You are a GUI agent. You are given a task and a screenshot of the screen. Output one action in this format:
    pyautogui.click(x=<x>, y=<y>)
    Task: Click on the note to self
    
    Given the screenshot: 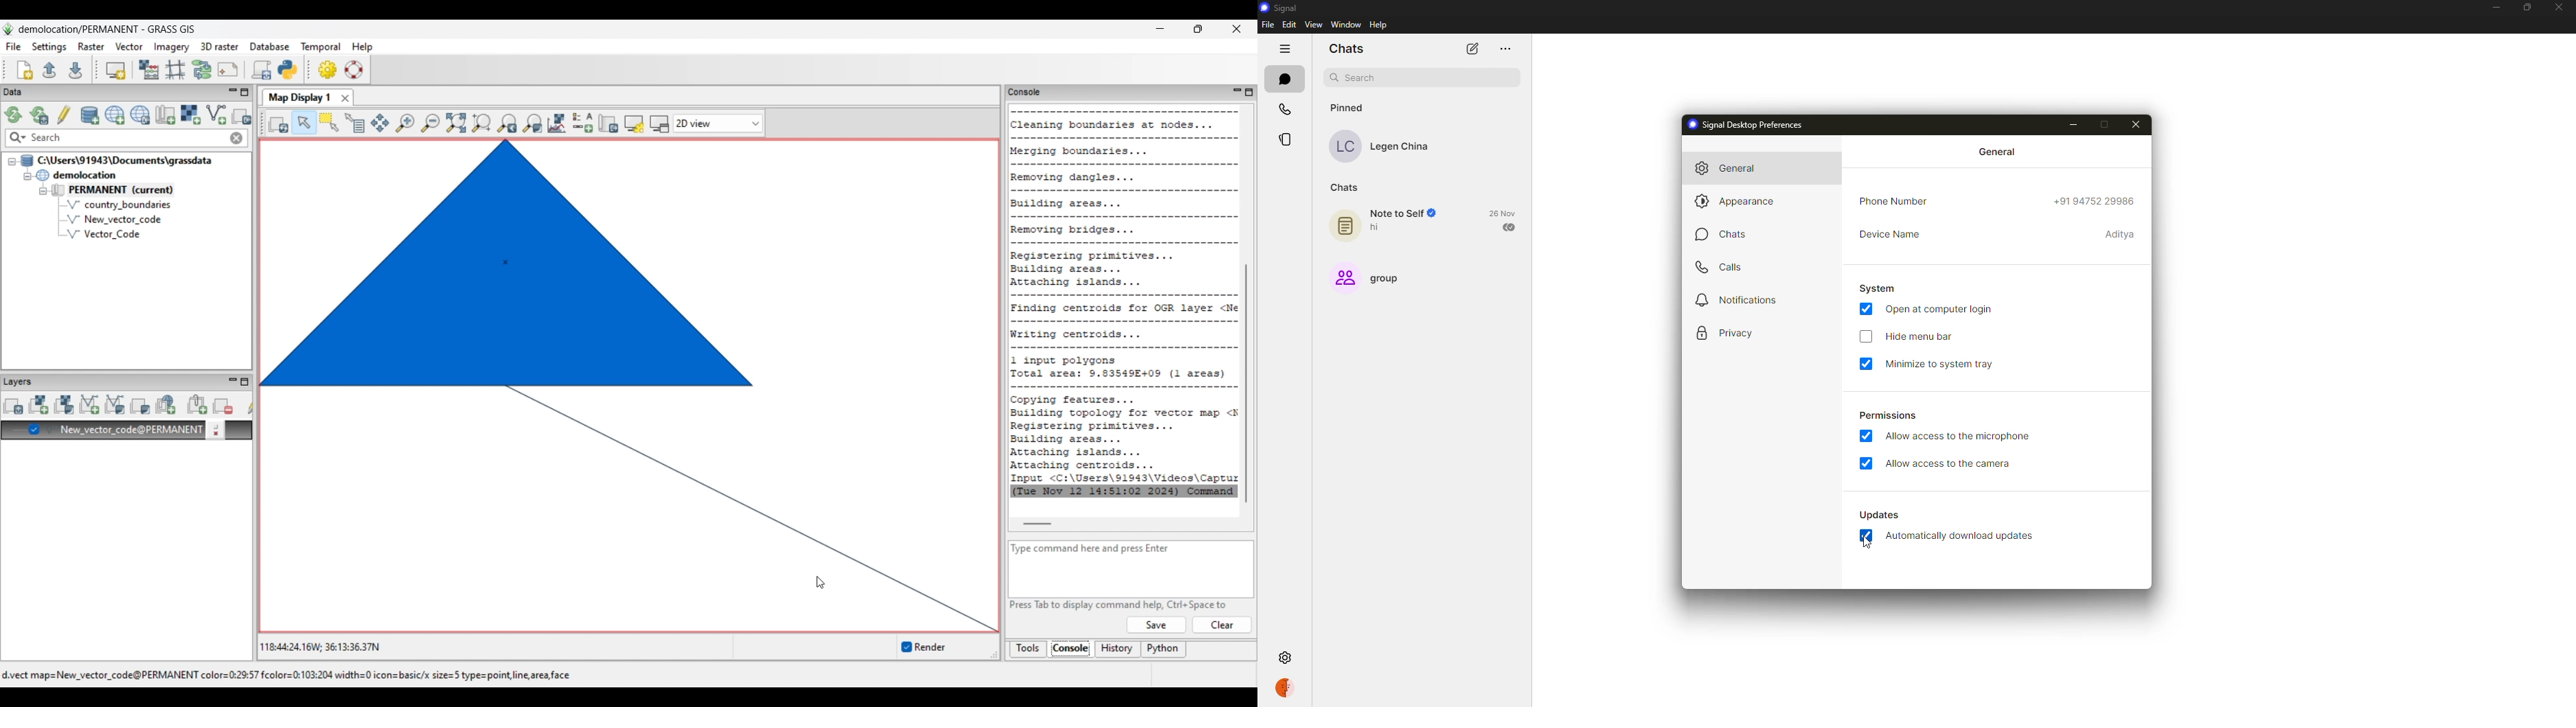 What is the action you would take?
    pyautogui.click(x=1389, y=222)
    